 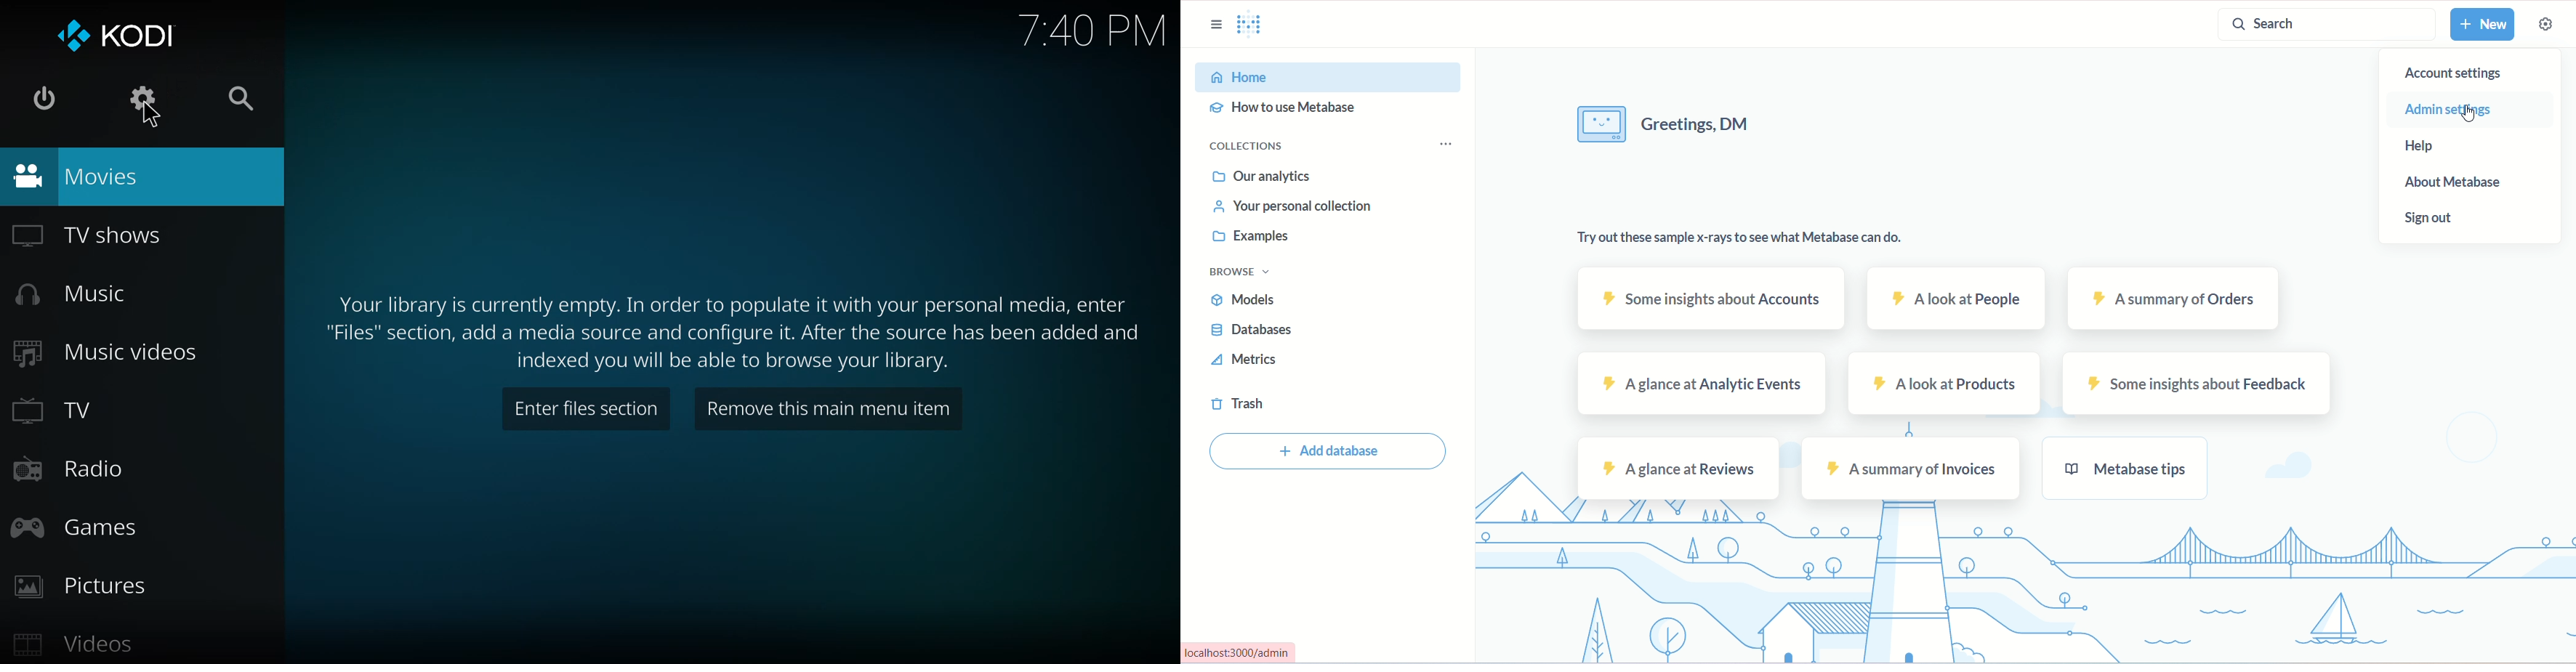 What do you see at coordinates (2466, 182) in the screenshot?
I see `about metabase` at bounding box center [2466, 182].